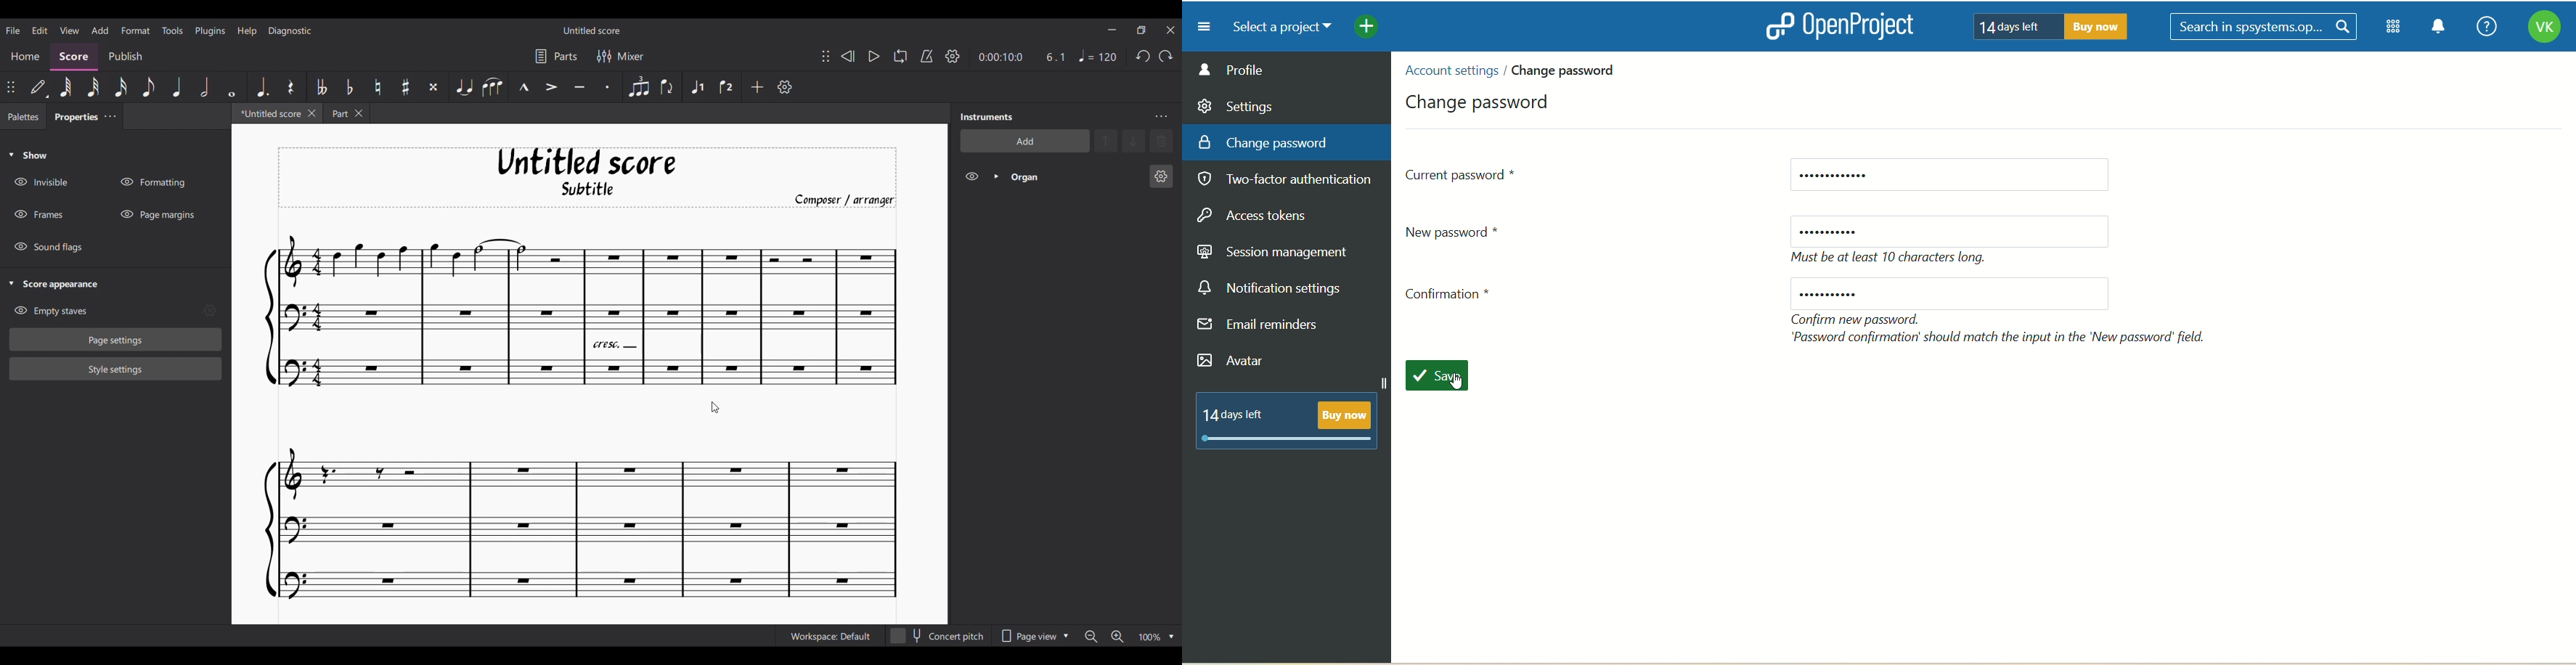 The image size is (2576, 672). I want to click on Move selection up, so click(1106, 140).